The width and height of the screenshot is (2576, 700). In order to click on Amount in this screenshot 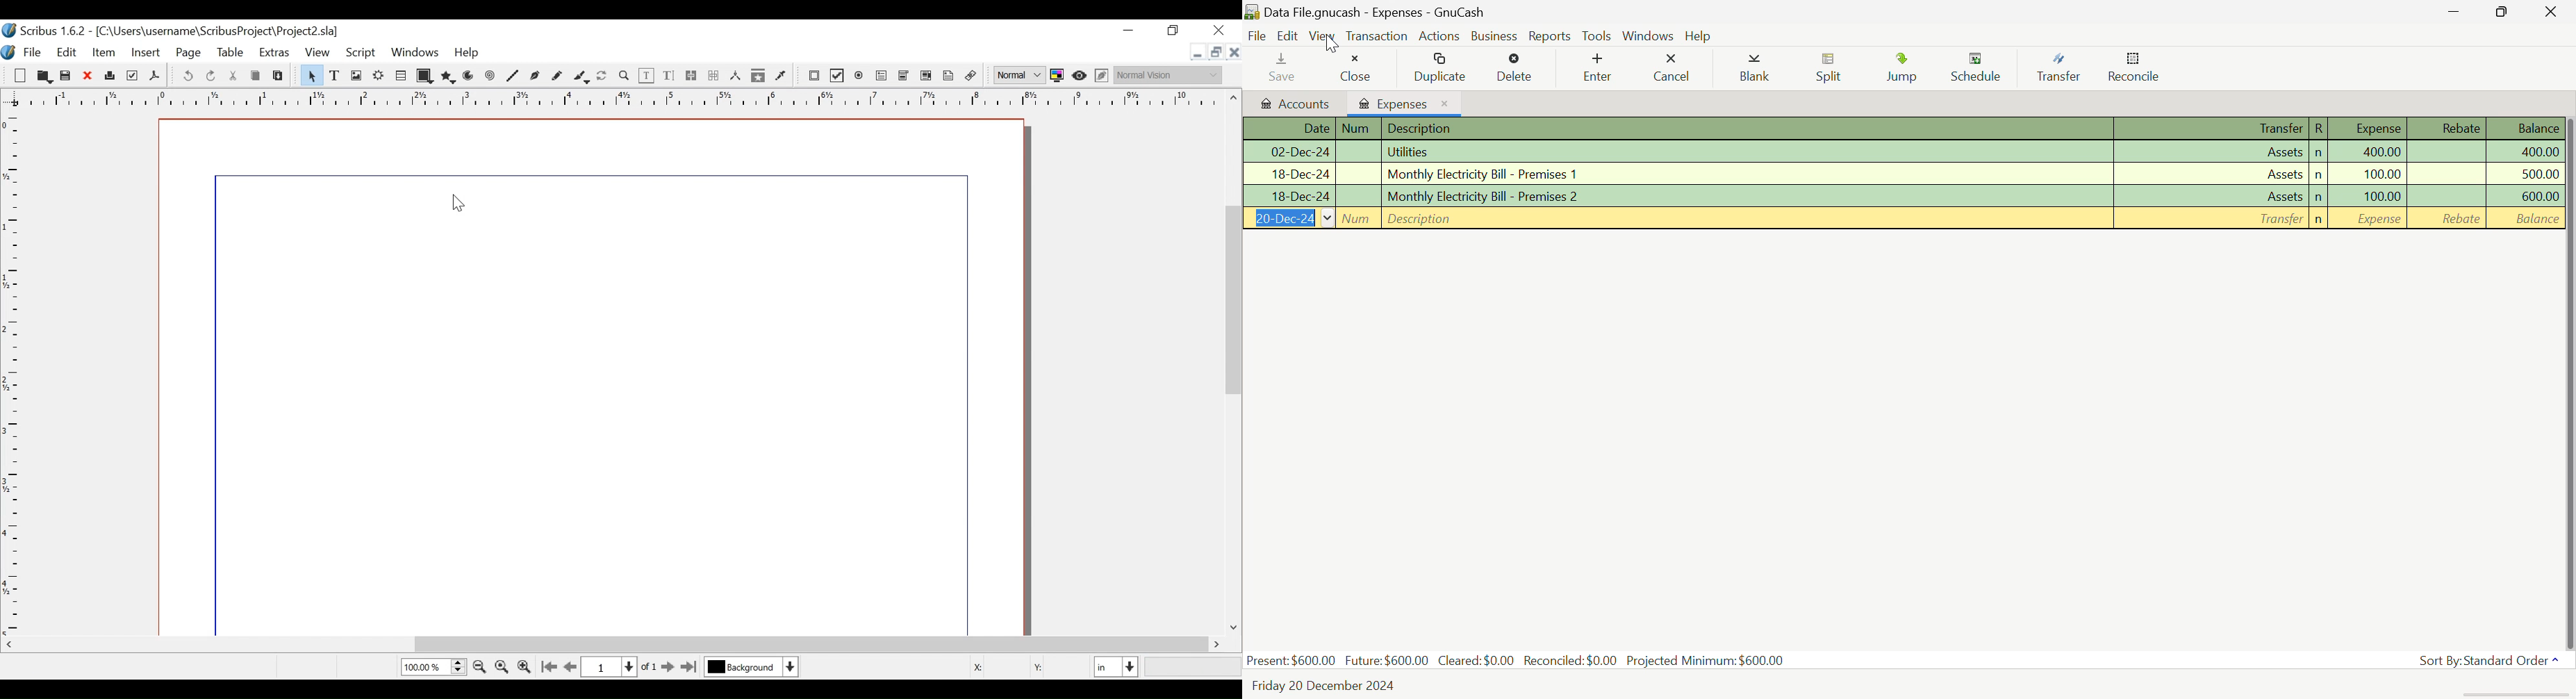, I will do `click(2381, 196)`.